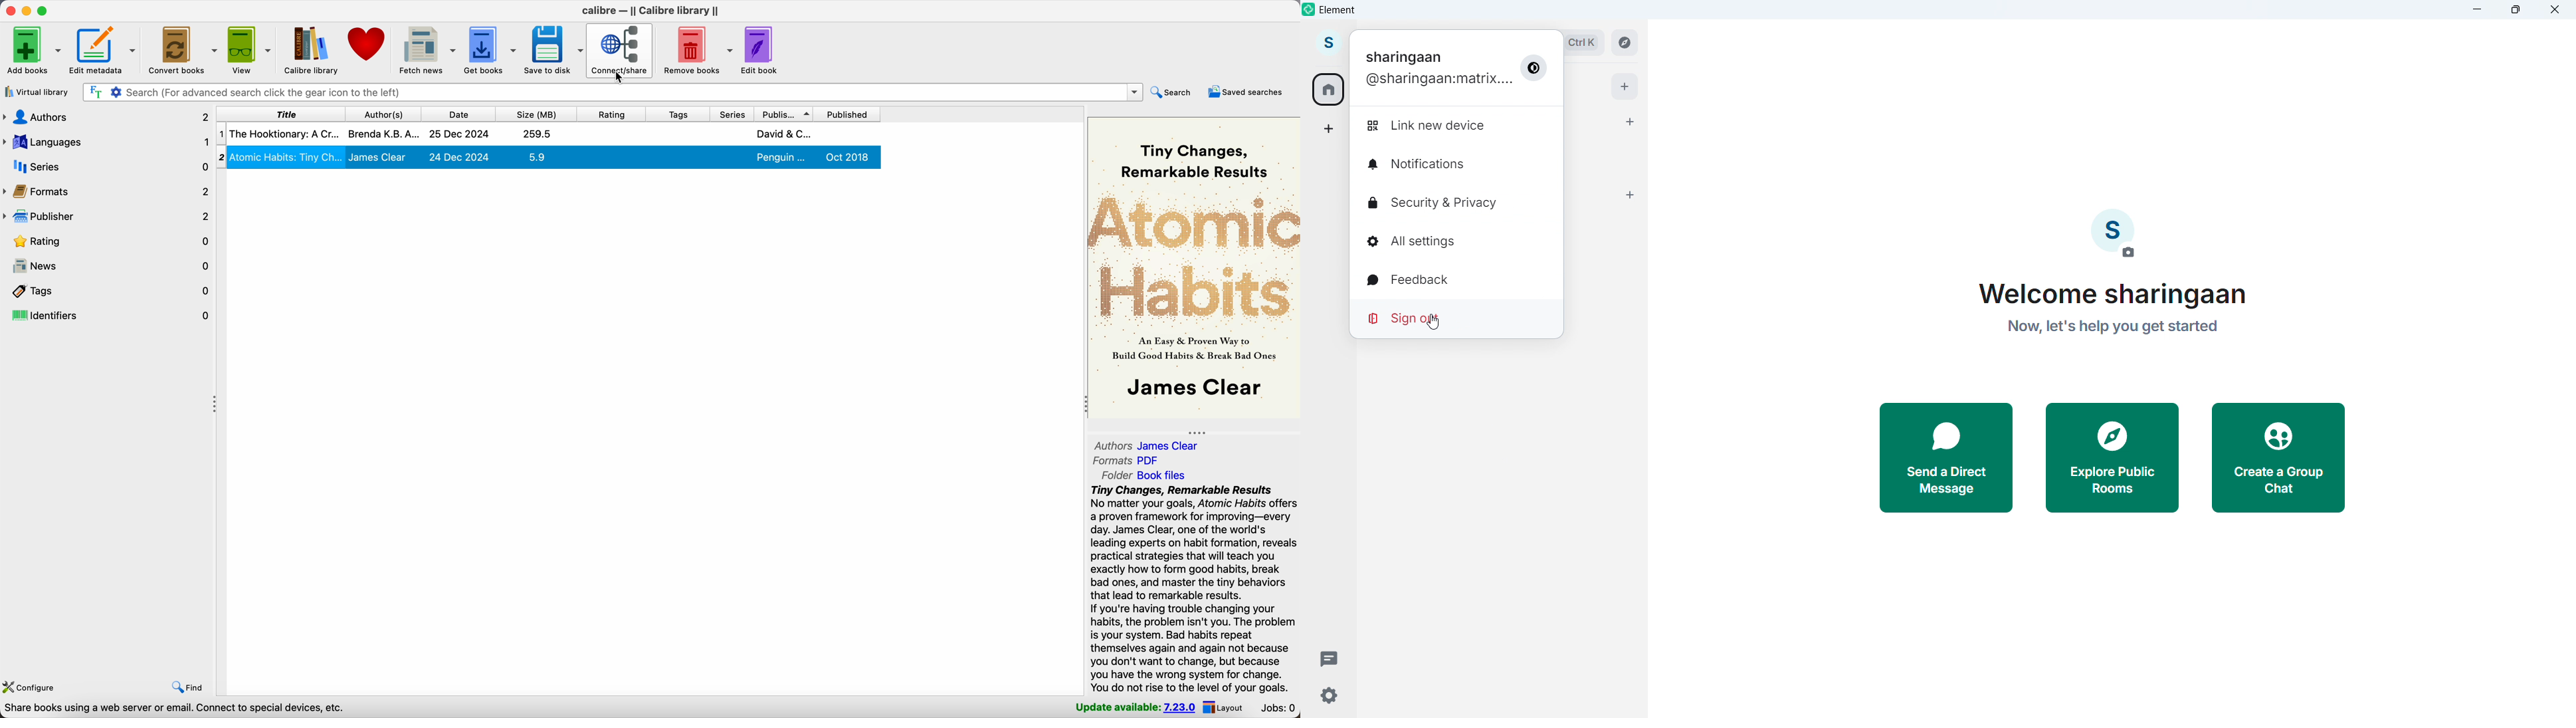  I want to click on Brenda K.B.A., so click(384, 133).